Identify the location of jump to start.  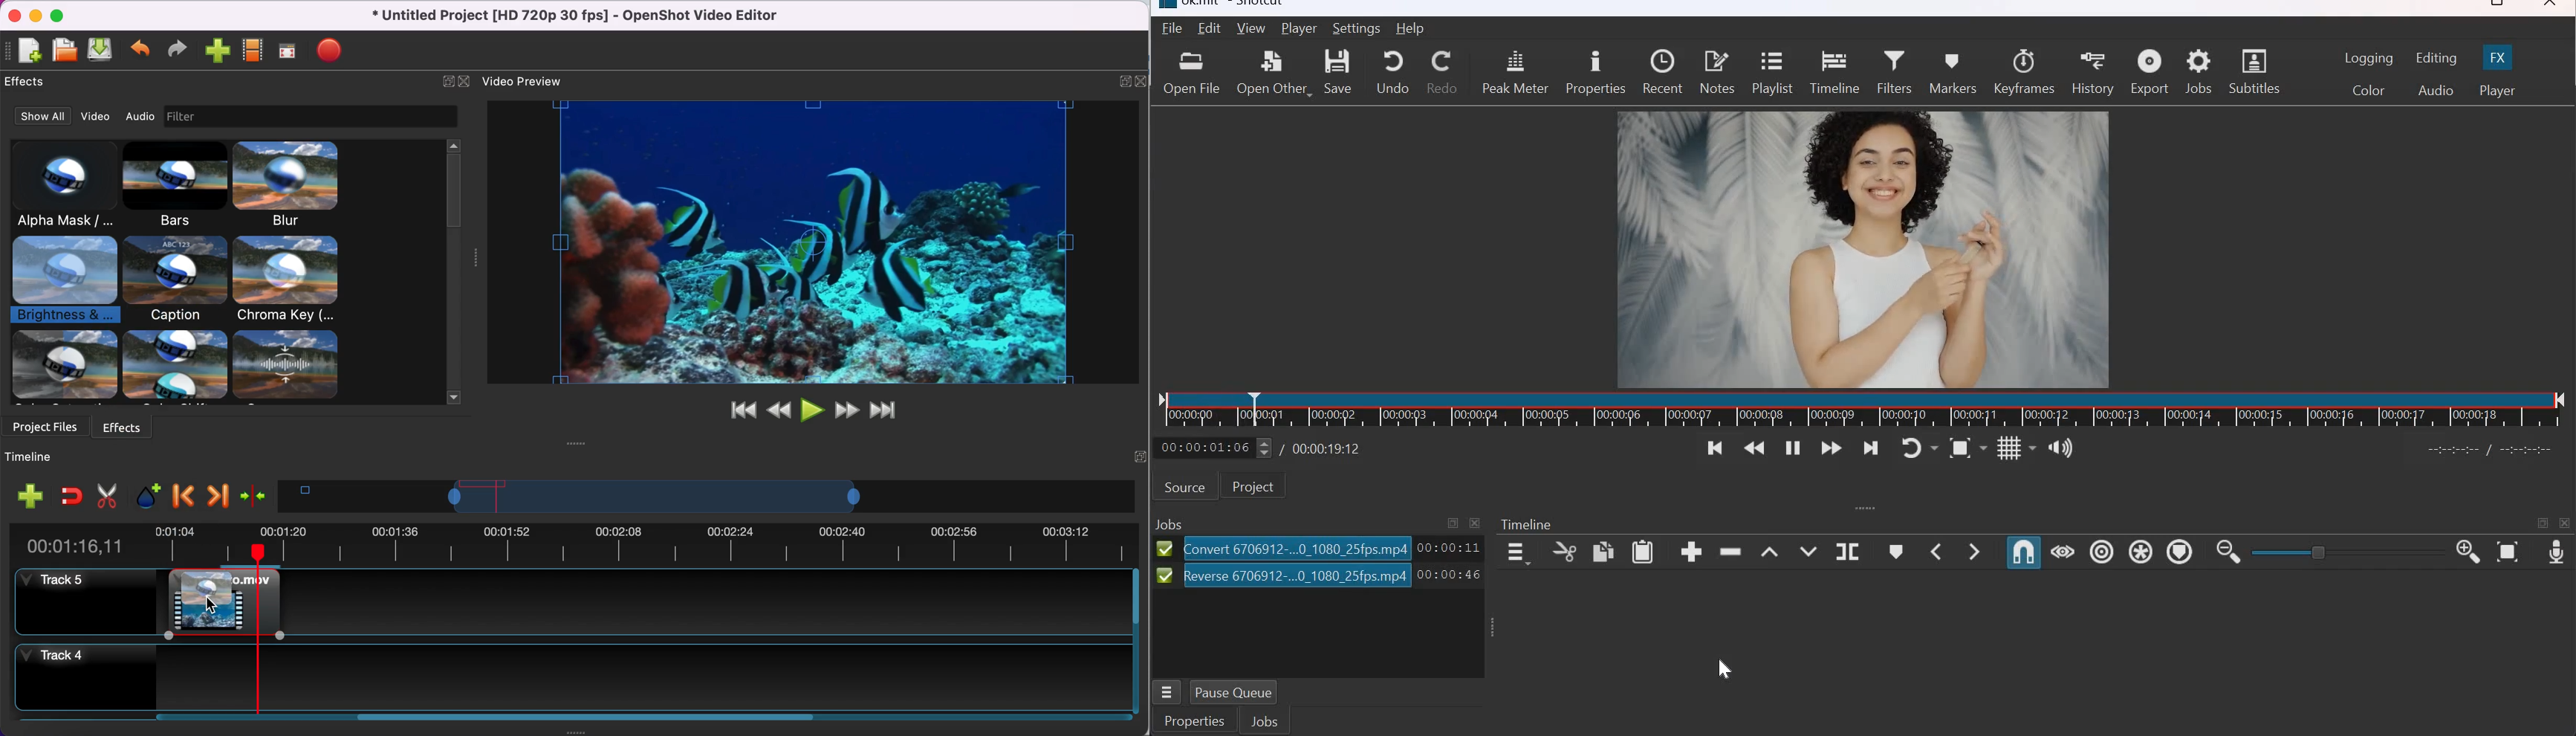
(738, 412).